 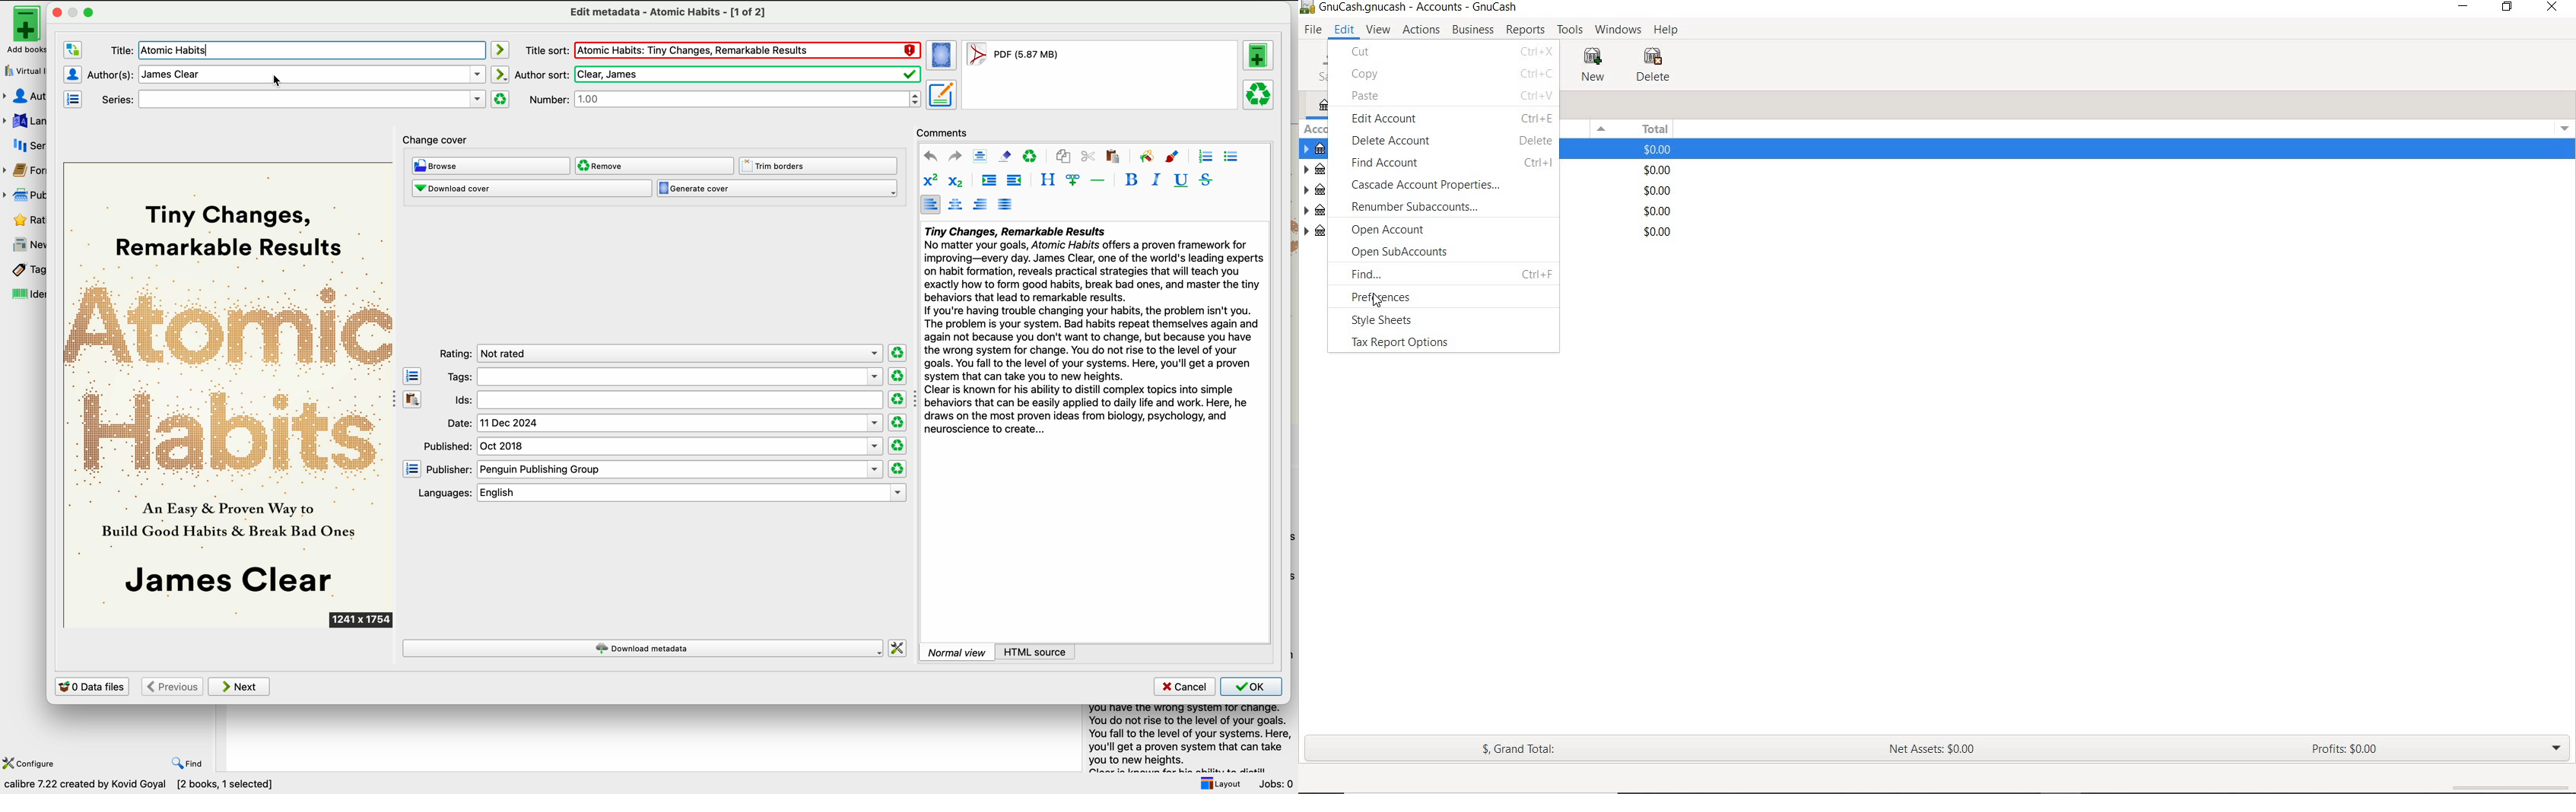 What do you see at coordinates (1146, 156) in the screenshot?
I see `background color` at bounding box center [1146, 156].